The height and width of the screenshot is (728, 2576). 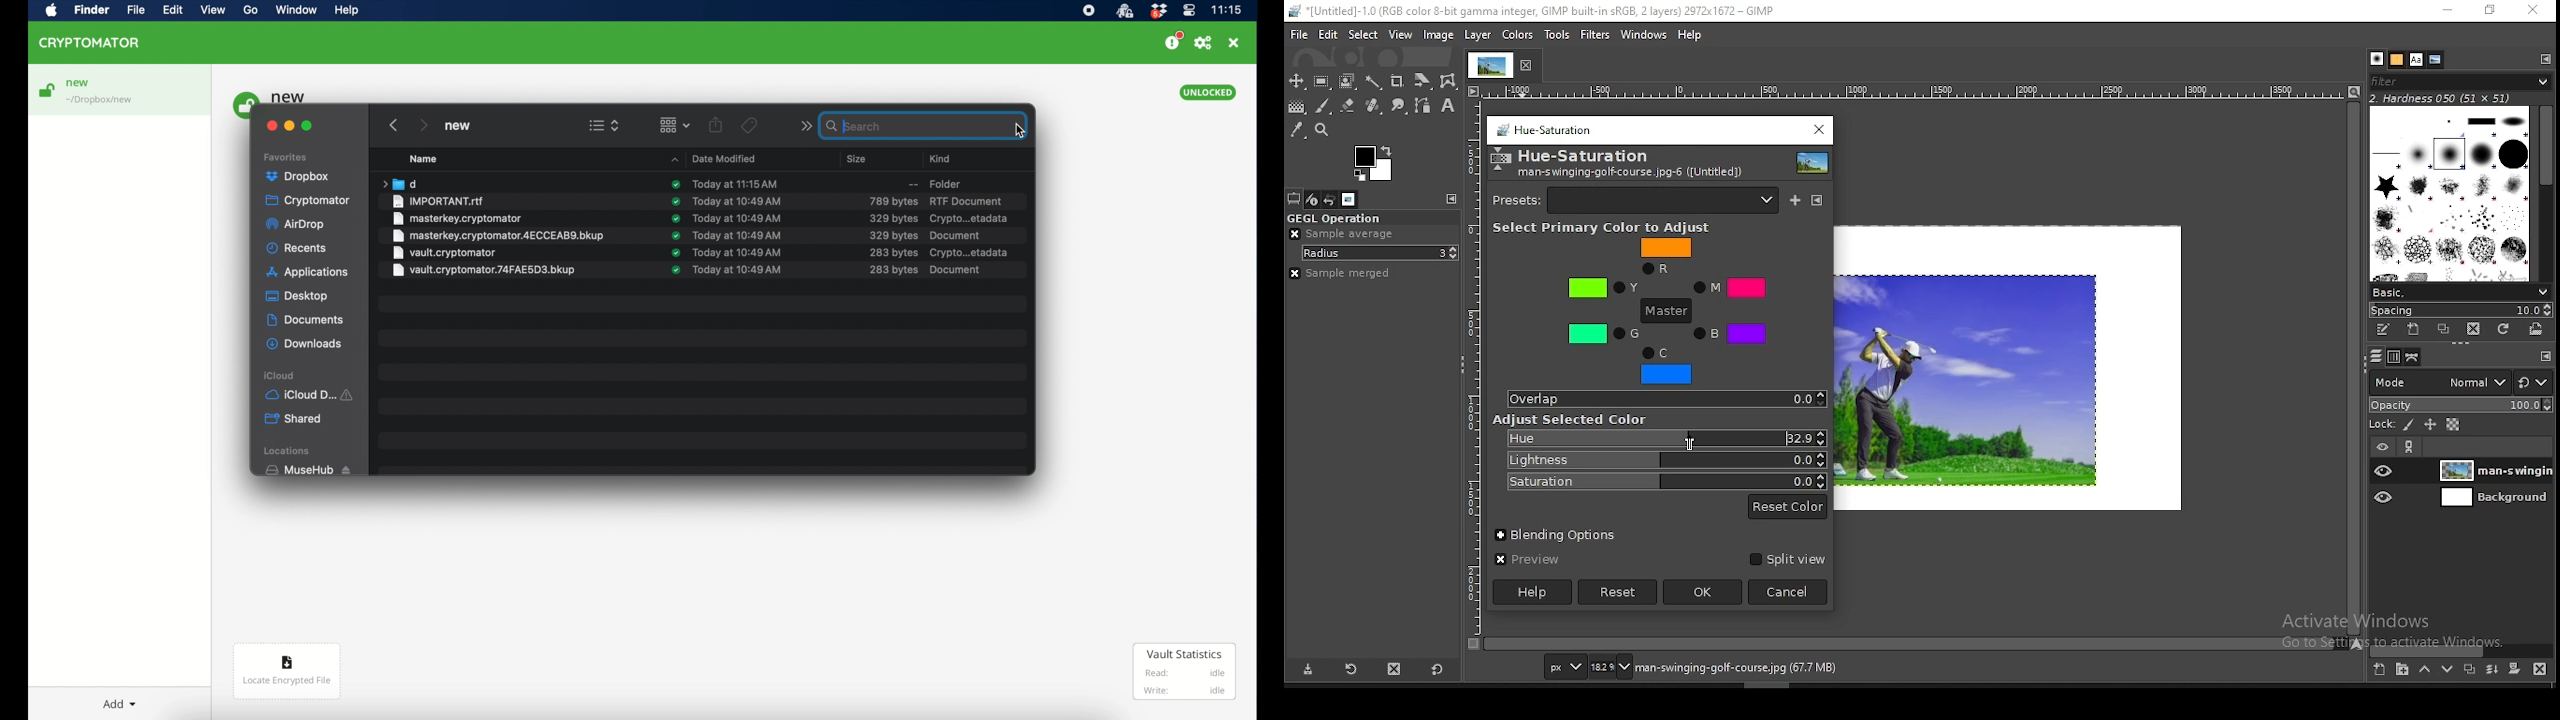 What do you see at coordinates (893, 235) in the screenshot?
I see `size` at bounding box center [893, 235].